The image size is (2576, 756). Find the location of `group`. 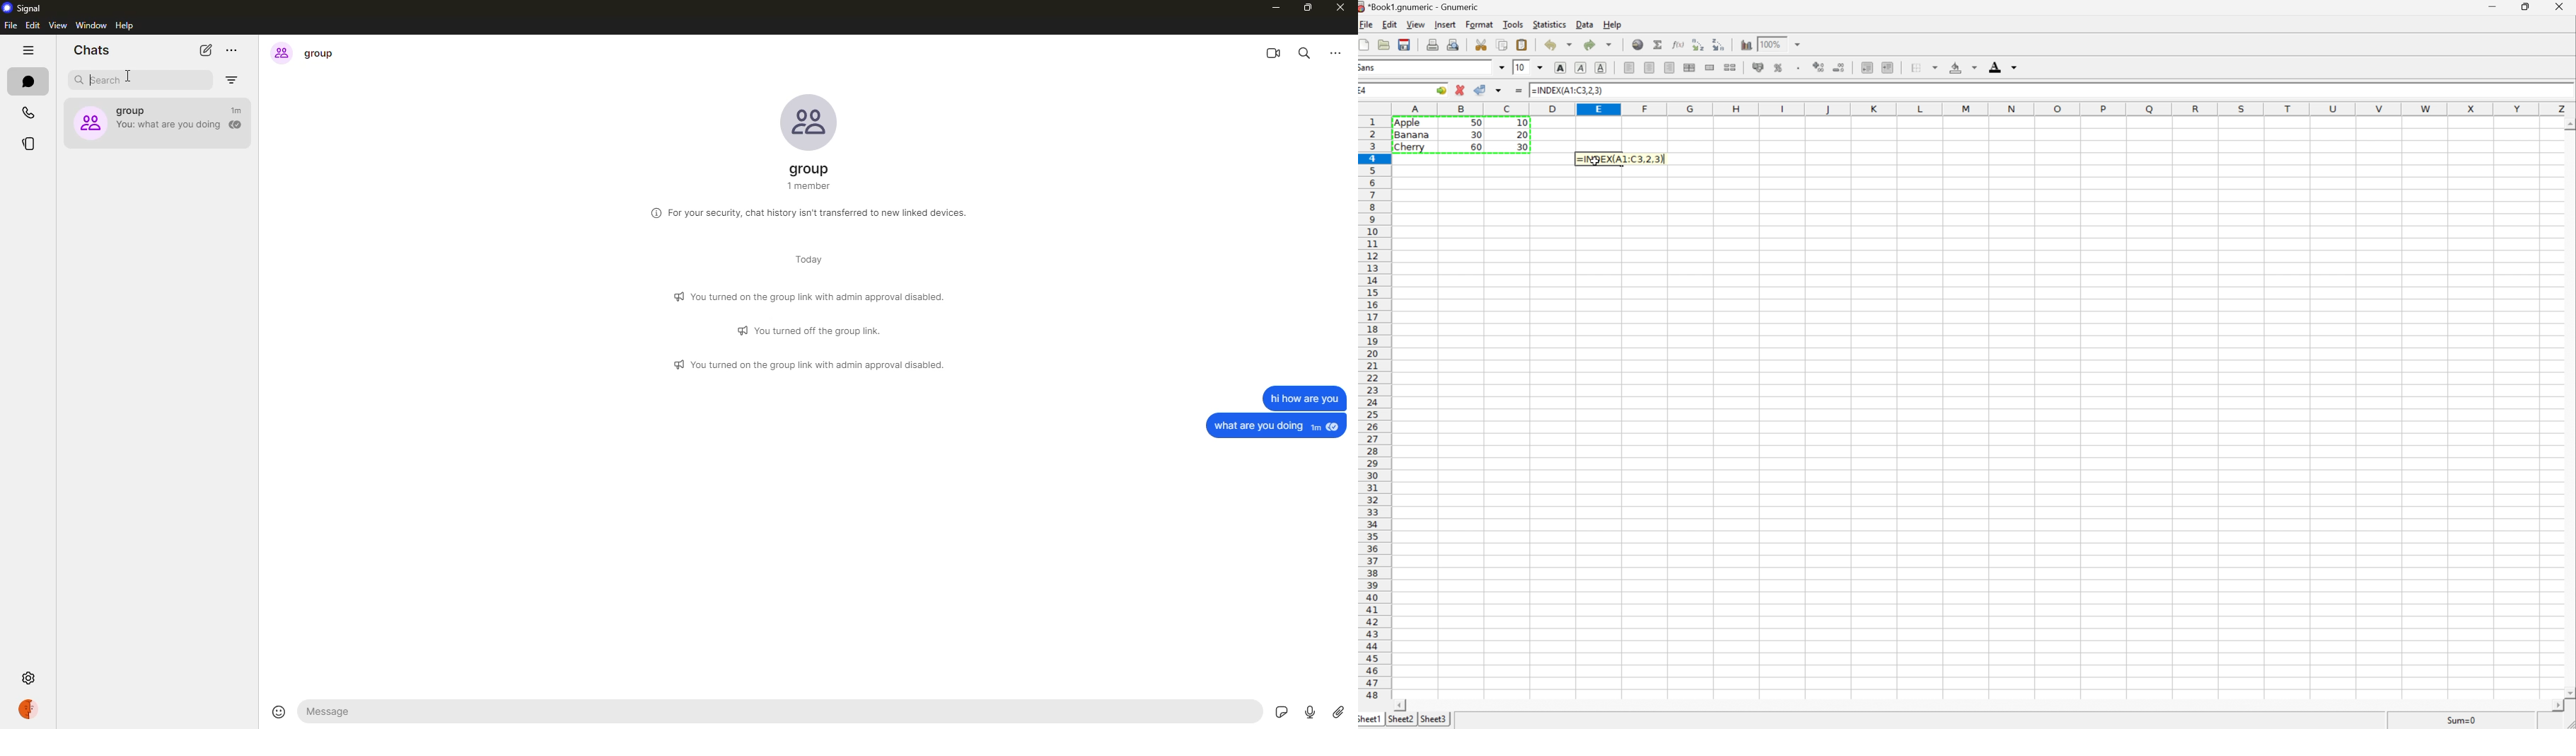

group is located at coordinates (158, 120).